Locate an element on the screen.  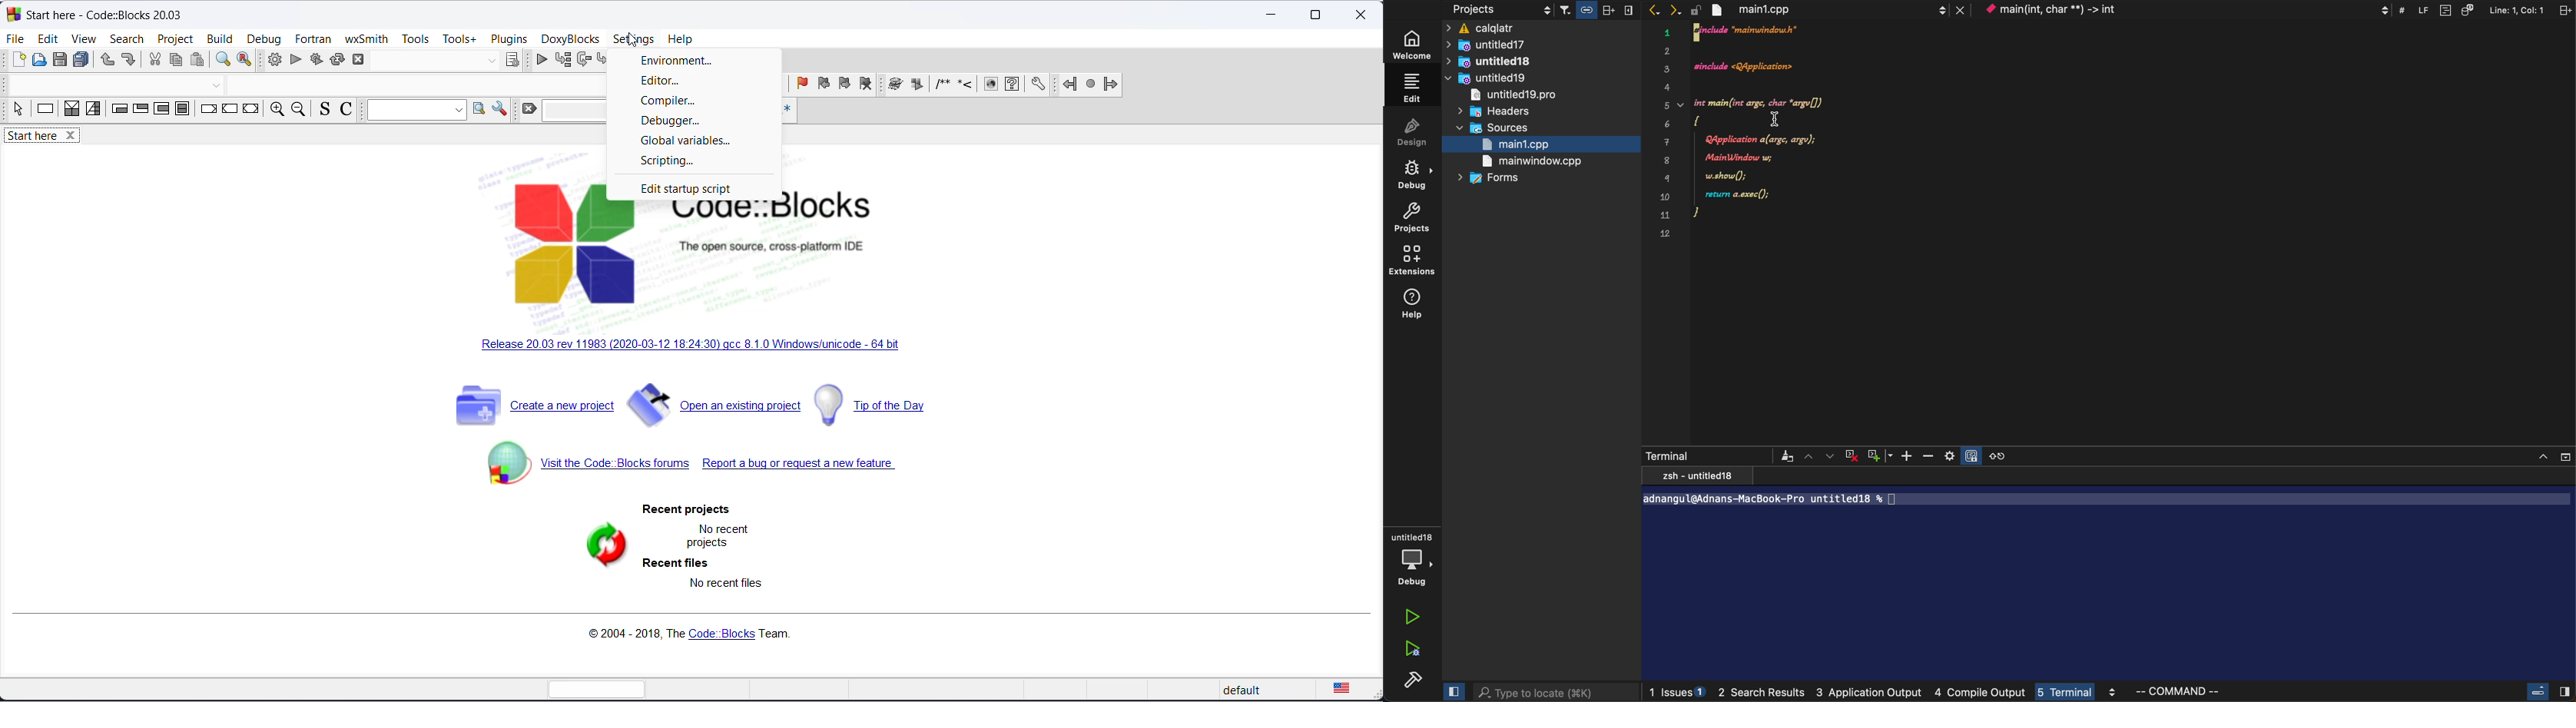
close is located at coordinates (71, 136).